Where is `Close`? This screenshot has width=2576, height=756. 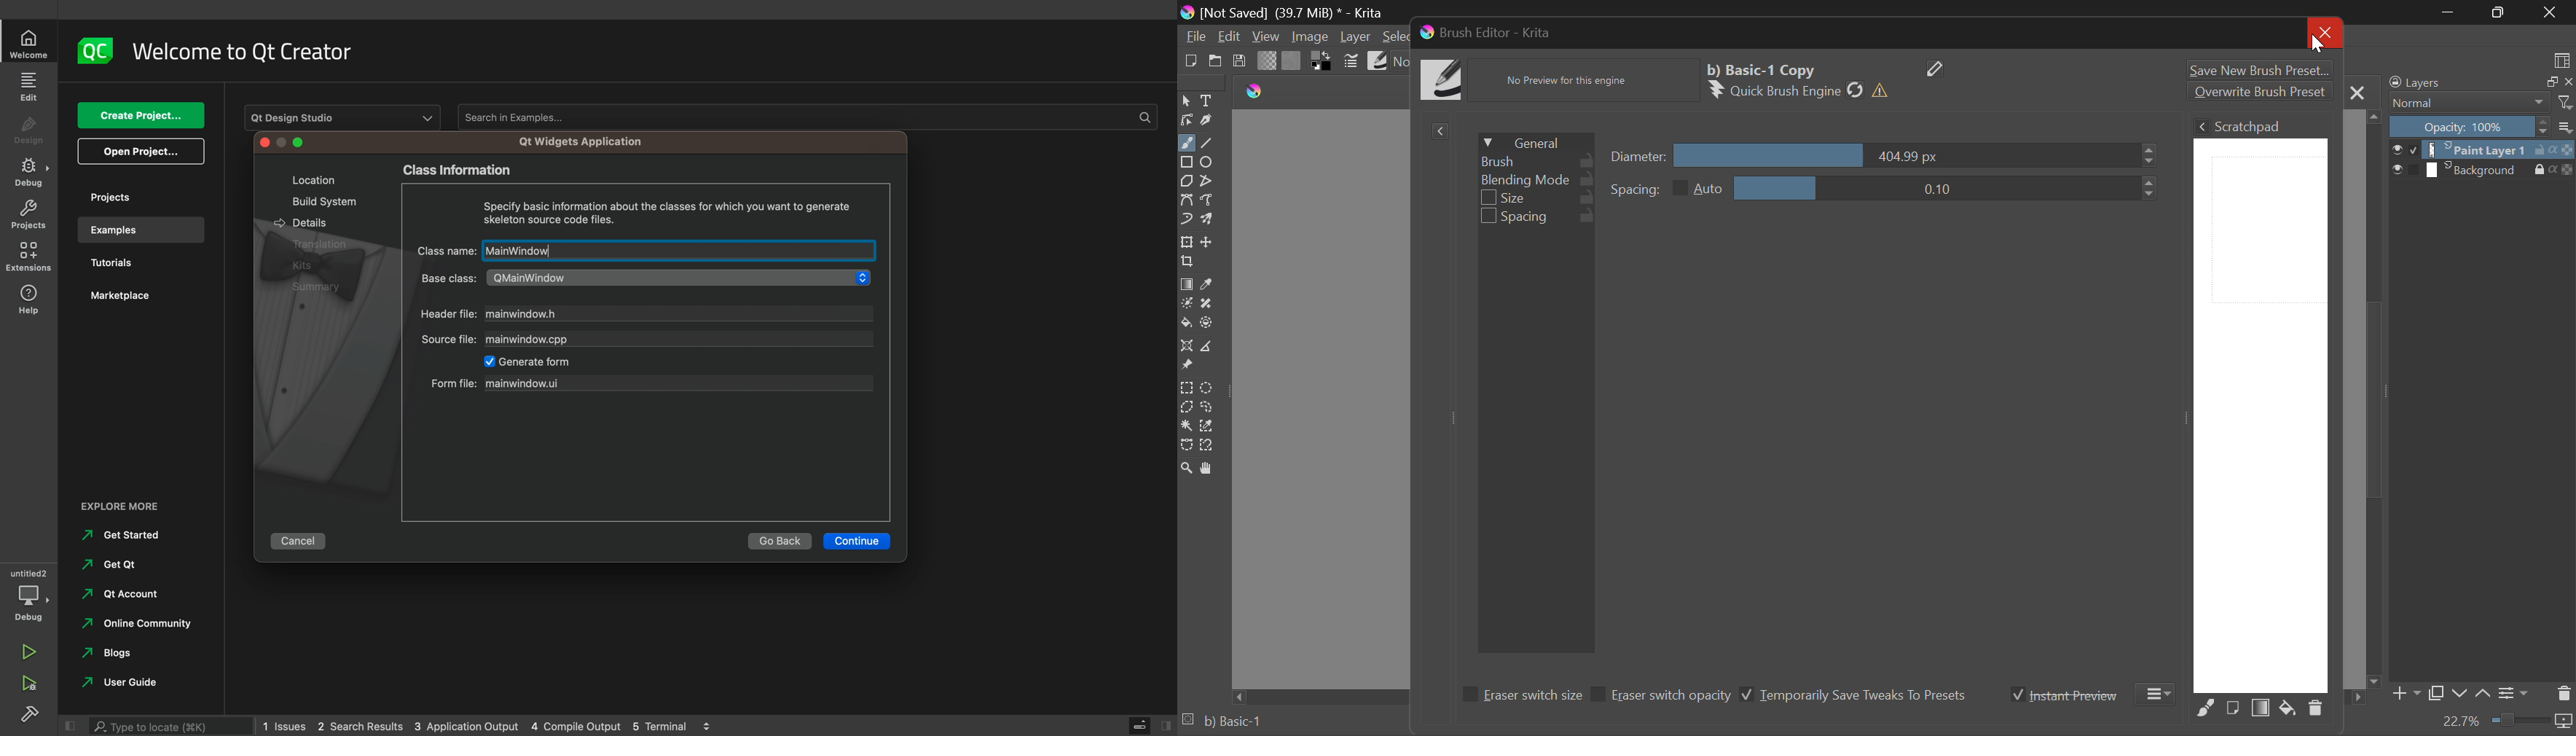
Close is located at coordinates (2323, 31).